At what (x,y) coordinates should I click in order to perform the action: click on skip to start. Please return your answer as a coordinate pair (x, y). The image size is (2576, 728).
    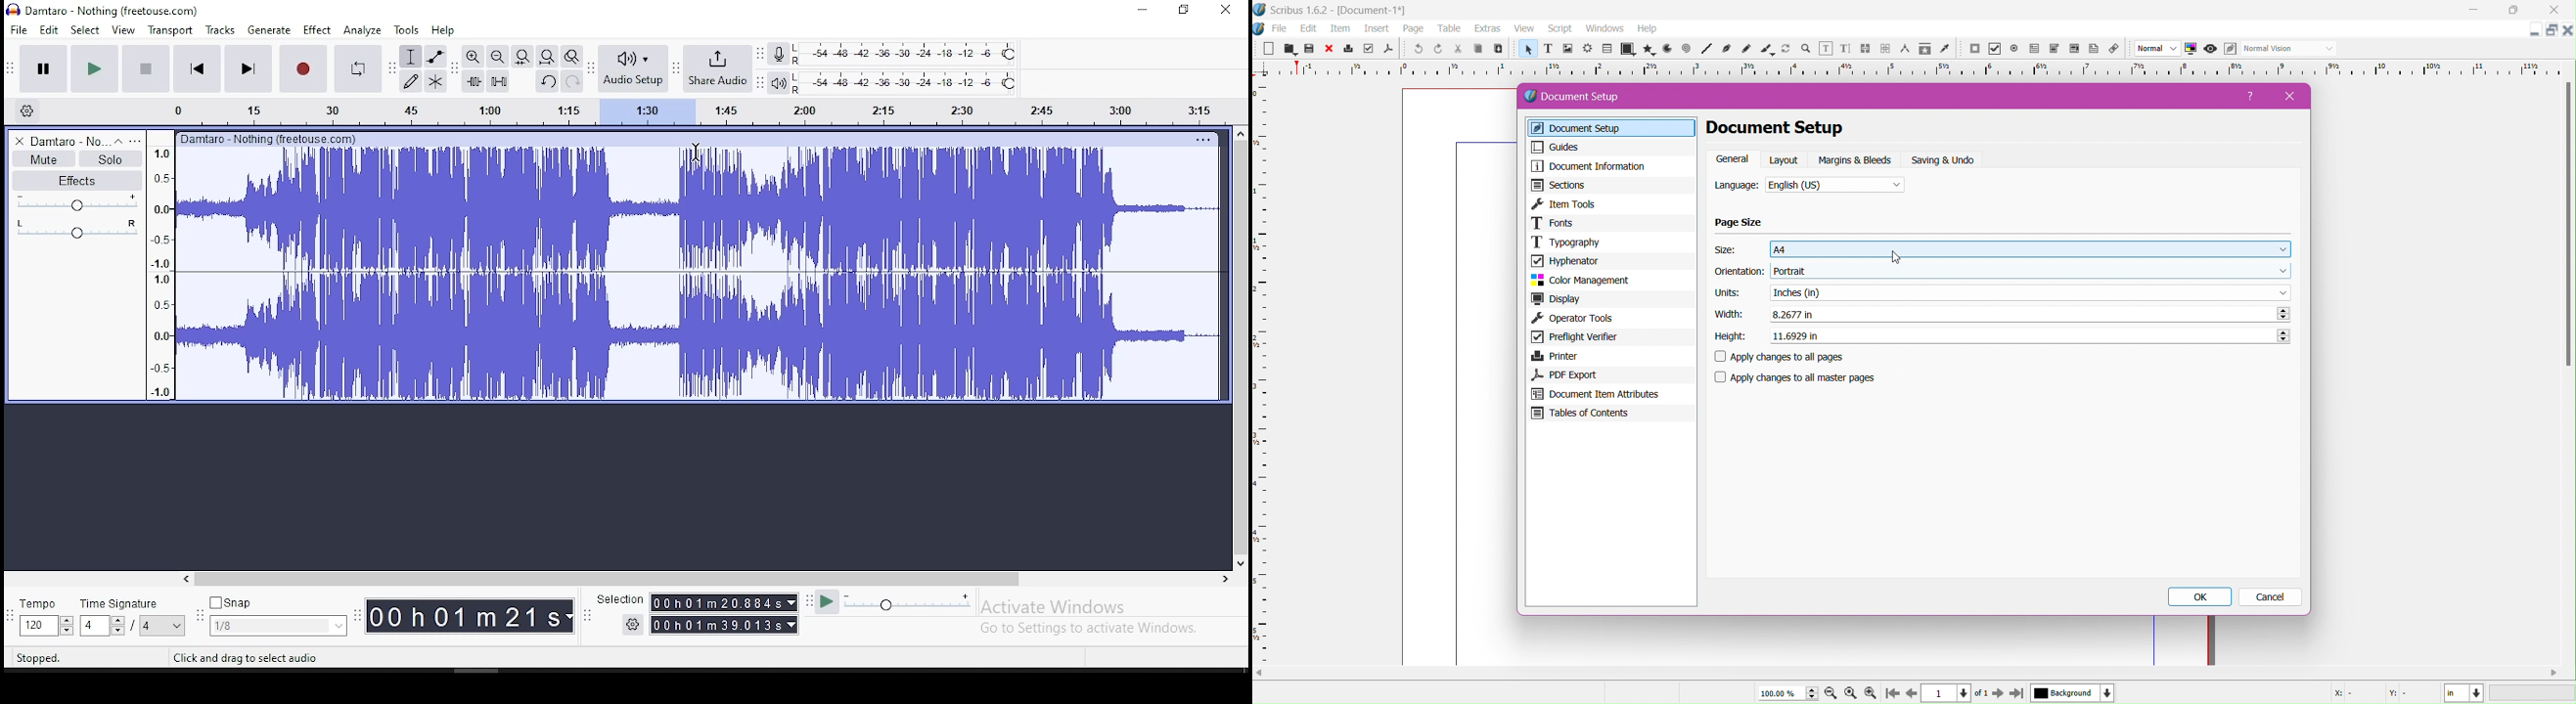
    Looking at the image, I should click on (248, 67).